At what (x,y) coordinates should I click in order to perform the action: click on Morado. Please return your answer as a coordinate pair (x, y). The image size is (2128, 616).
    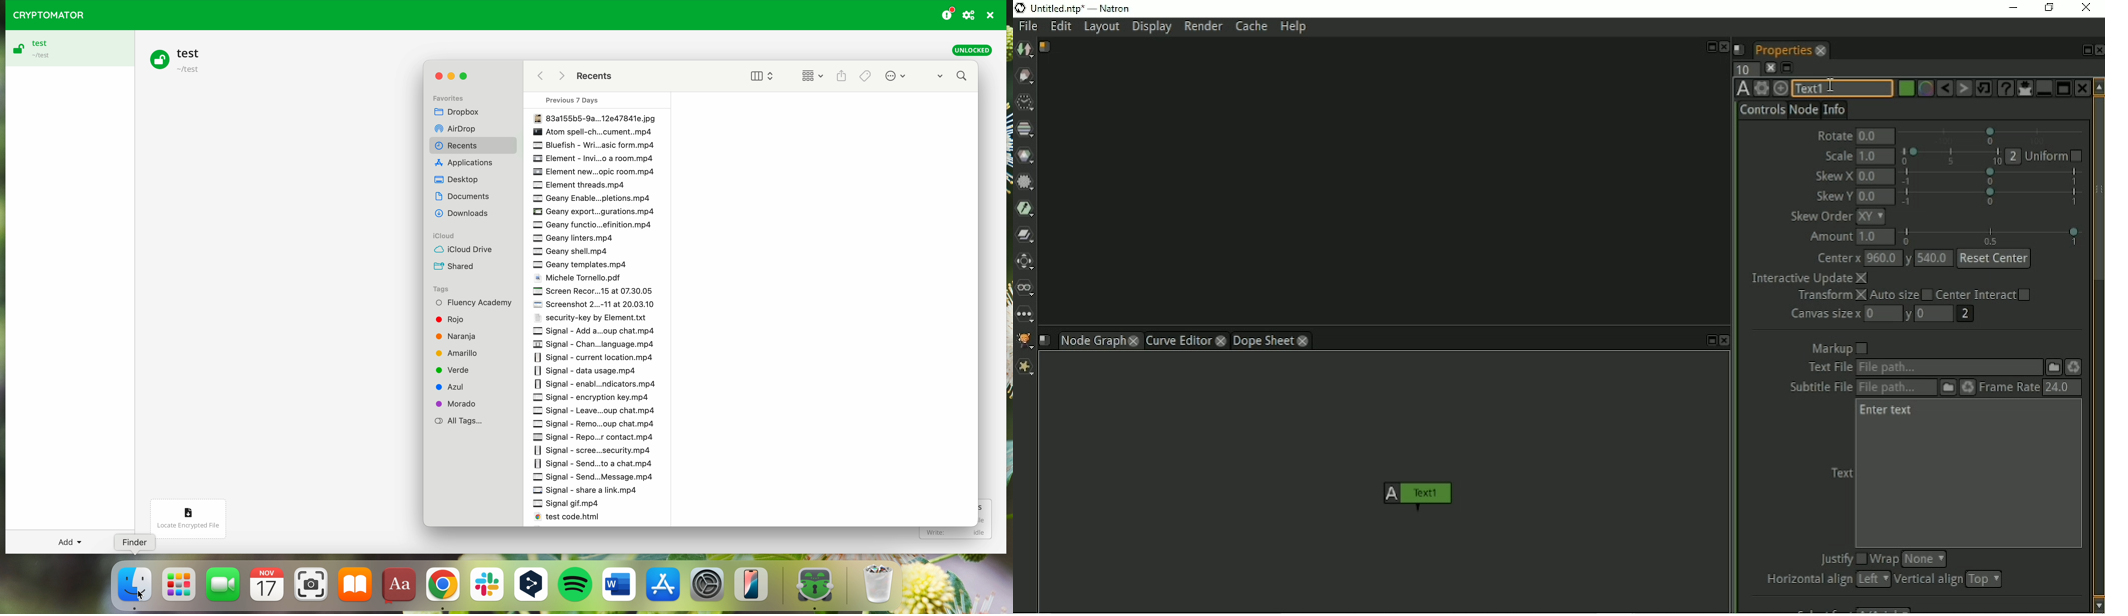
    Looking at the image, I should click on (460, 404).